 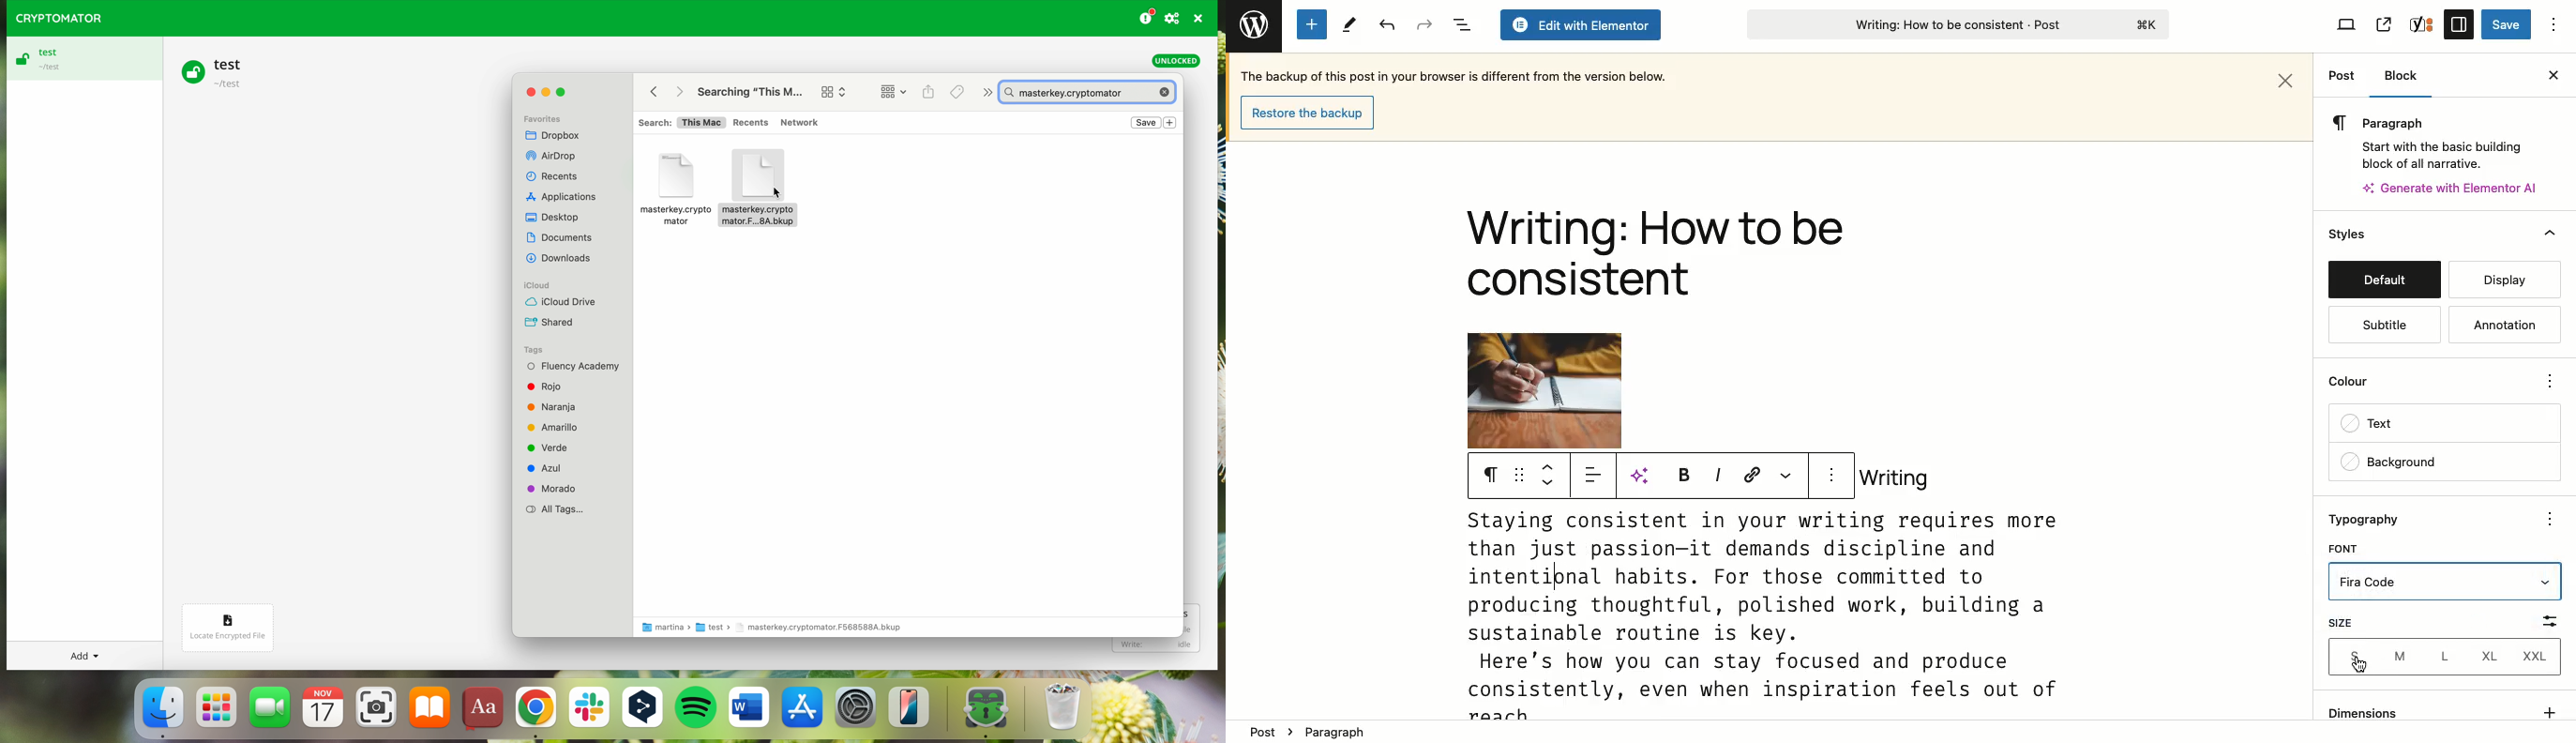 I want to click on Writing: How to be consistent, so click(x=1956, y=27).